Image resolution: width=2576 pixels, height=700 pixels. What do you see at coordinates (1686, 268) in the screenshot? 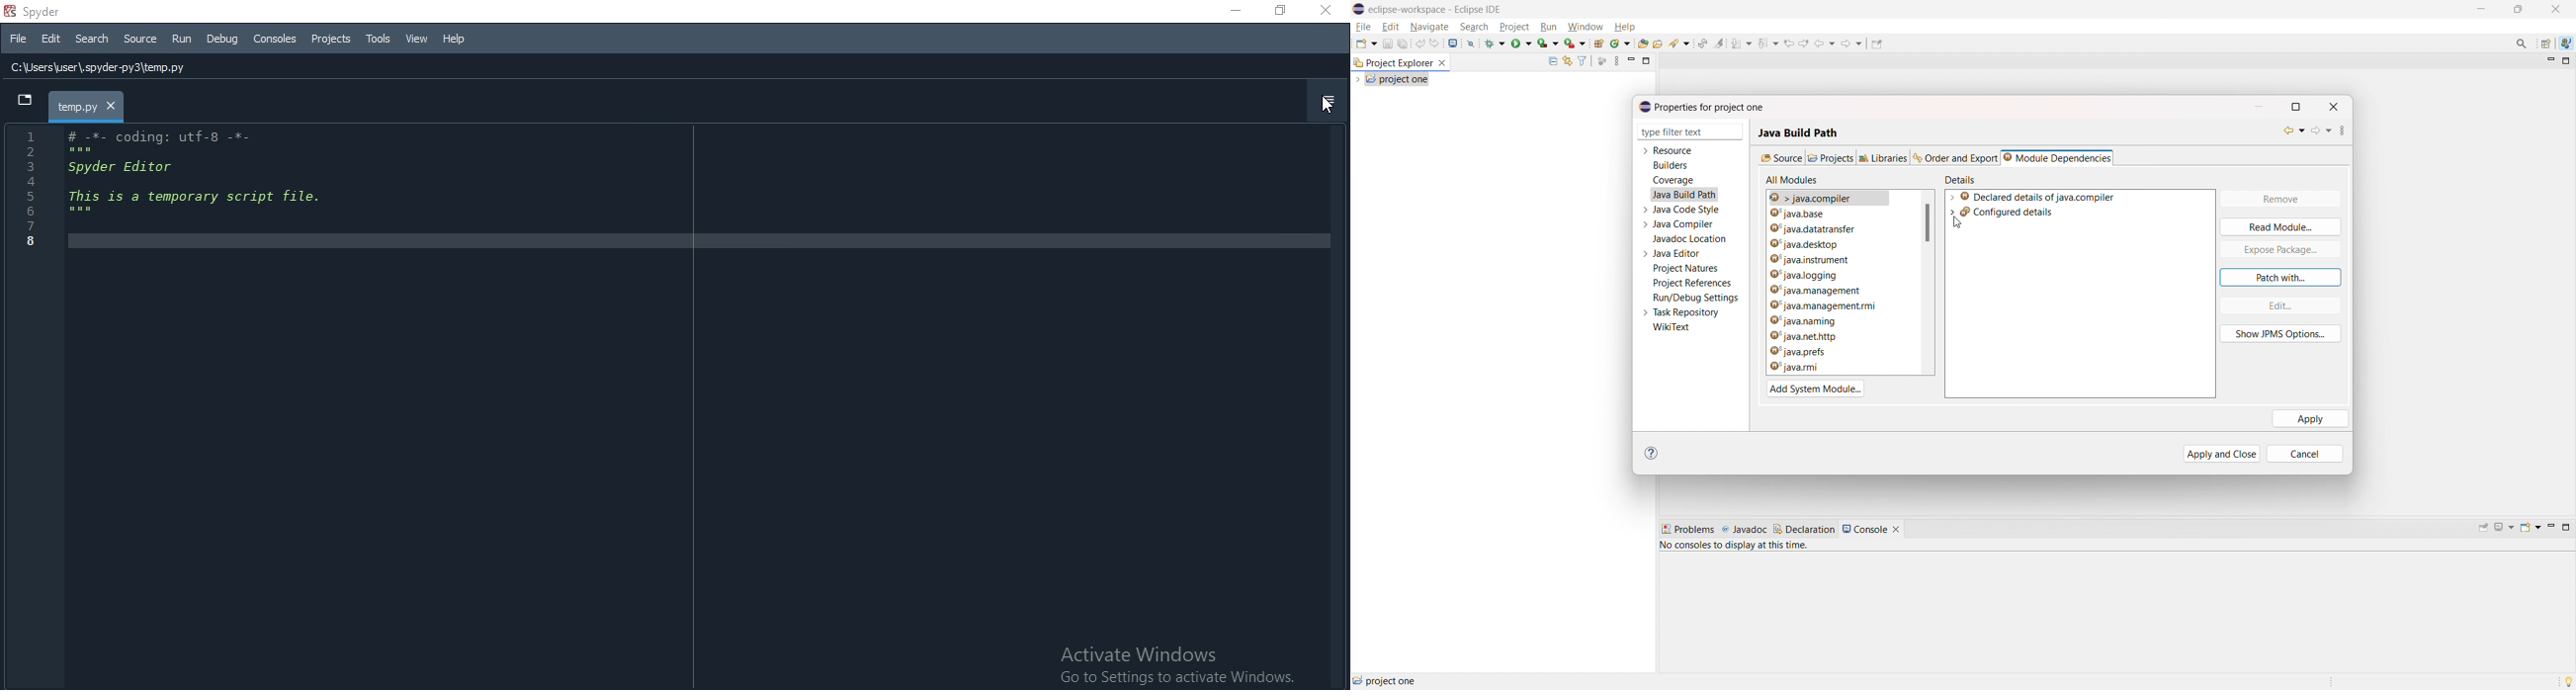
I see `project natures` at bounding box center [1686, 268].